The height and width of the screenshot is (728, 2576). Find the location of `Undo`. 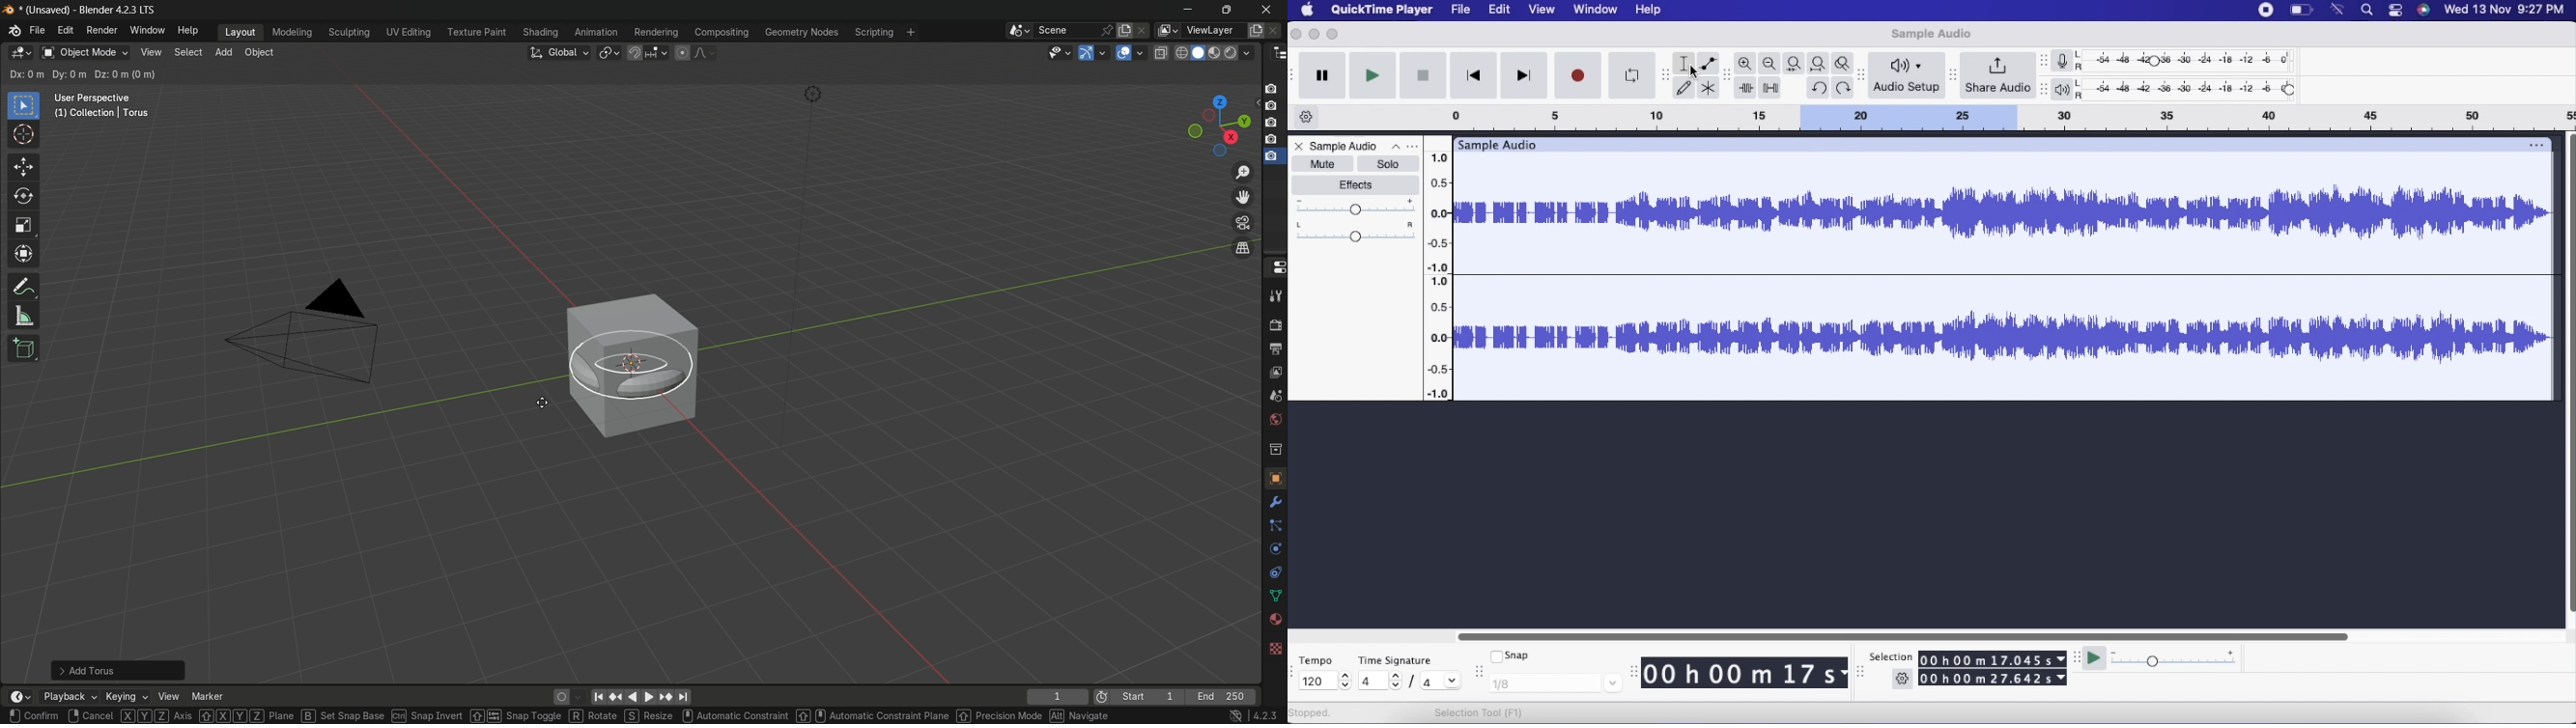

Undo is located at coordinates (1818, 86).